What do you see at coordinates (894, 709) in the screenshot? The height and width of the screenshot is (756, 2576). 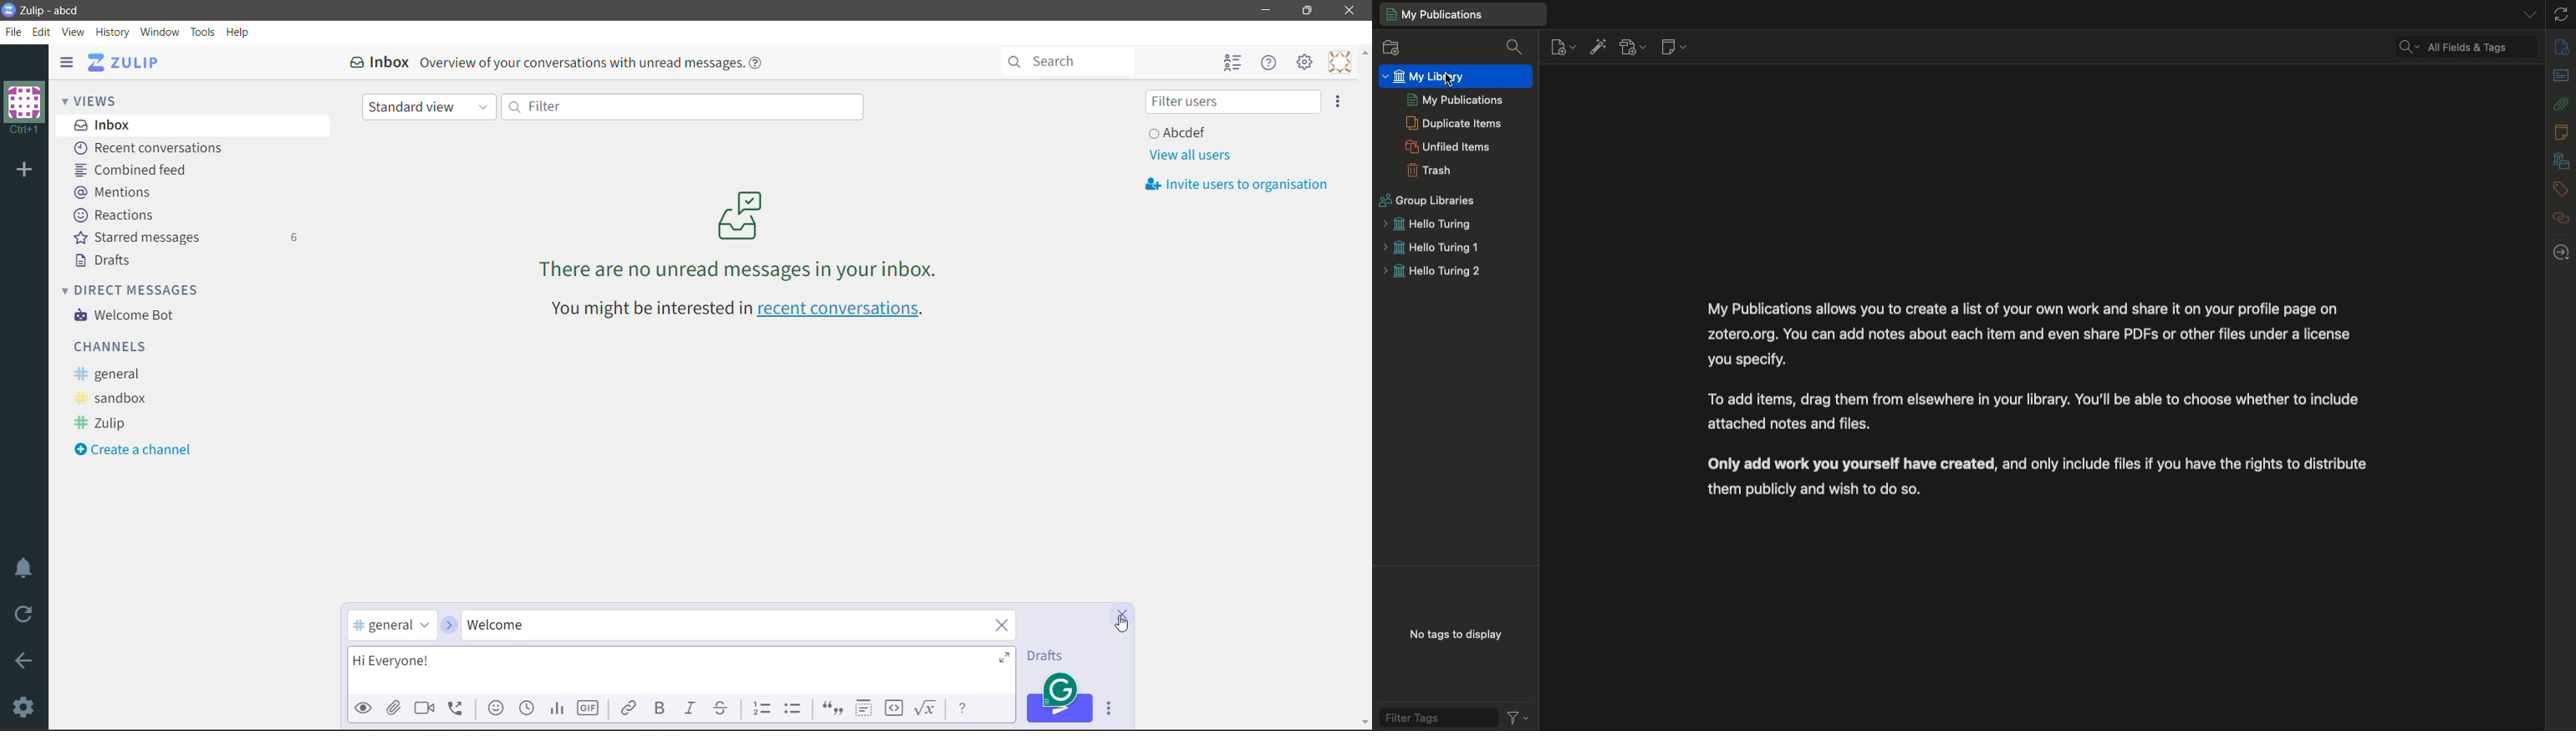 I see `Code` at bounding box center [894, 709].